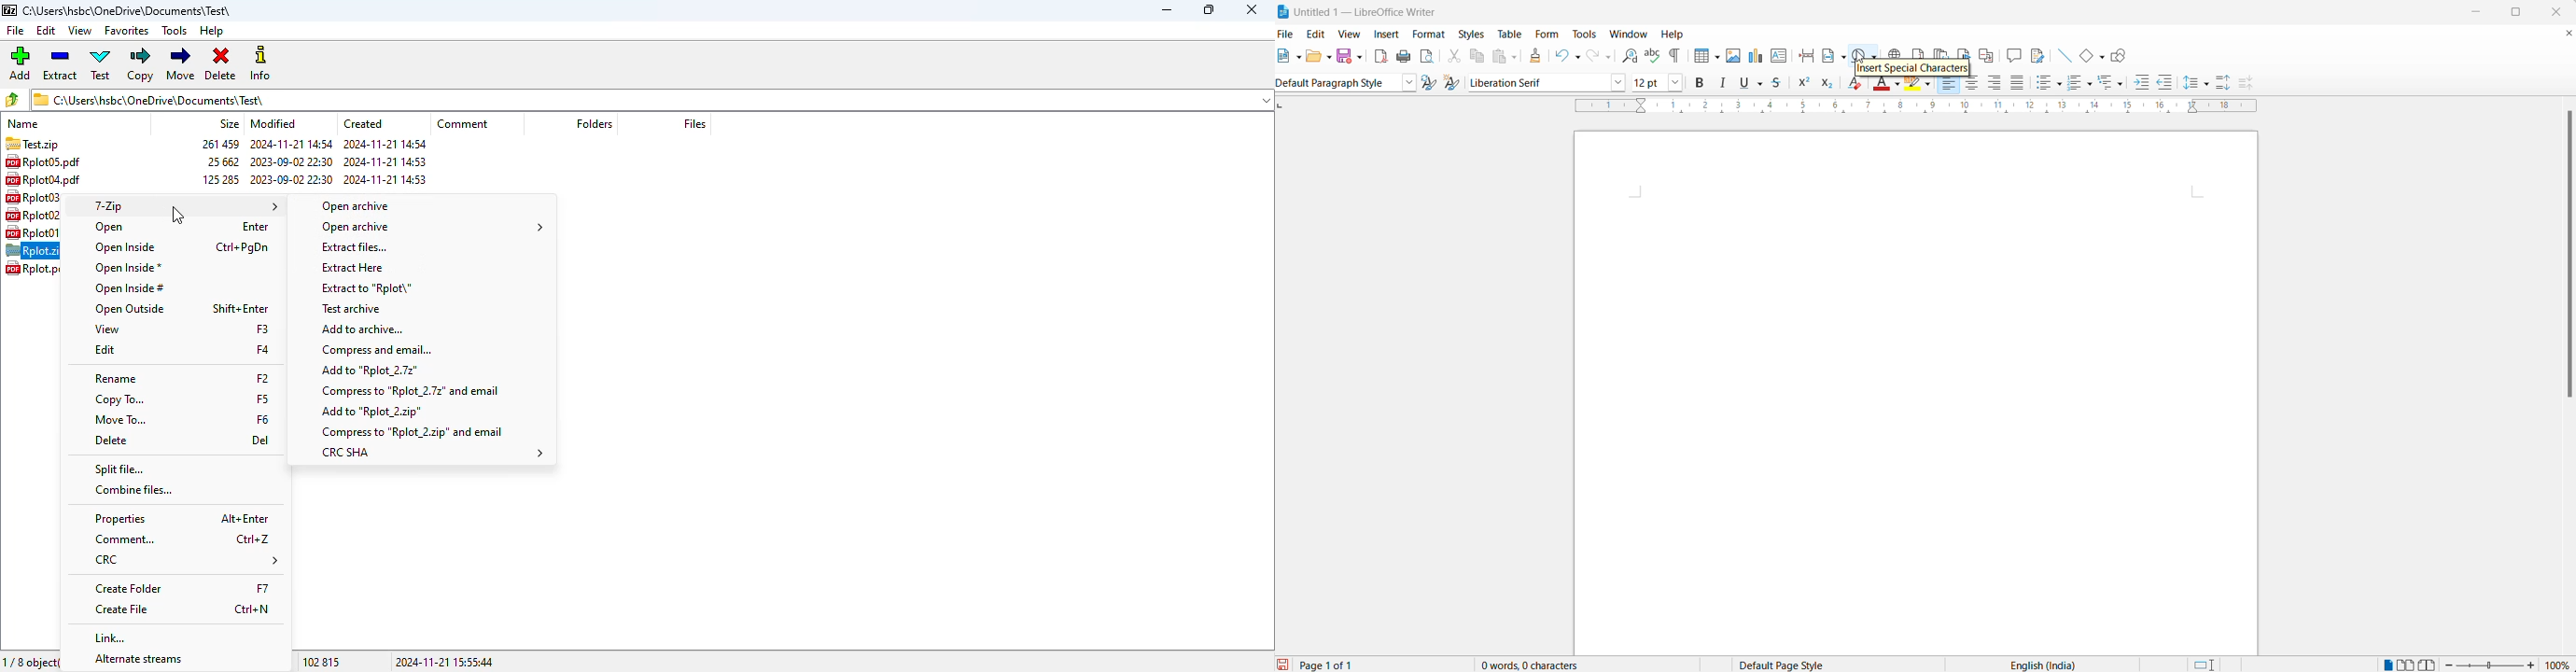 The height and width of the screenshot is (672, 2576). Describe the element at coordinates (1475, 58) in the screenshot. I see `copy` at that location.